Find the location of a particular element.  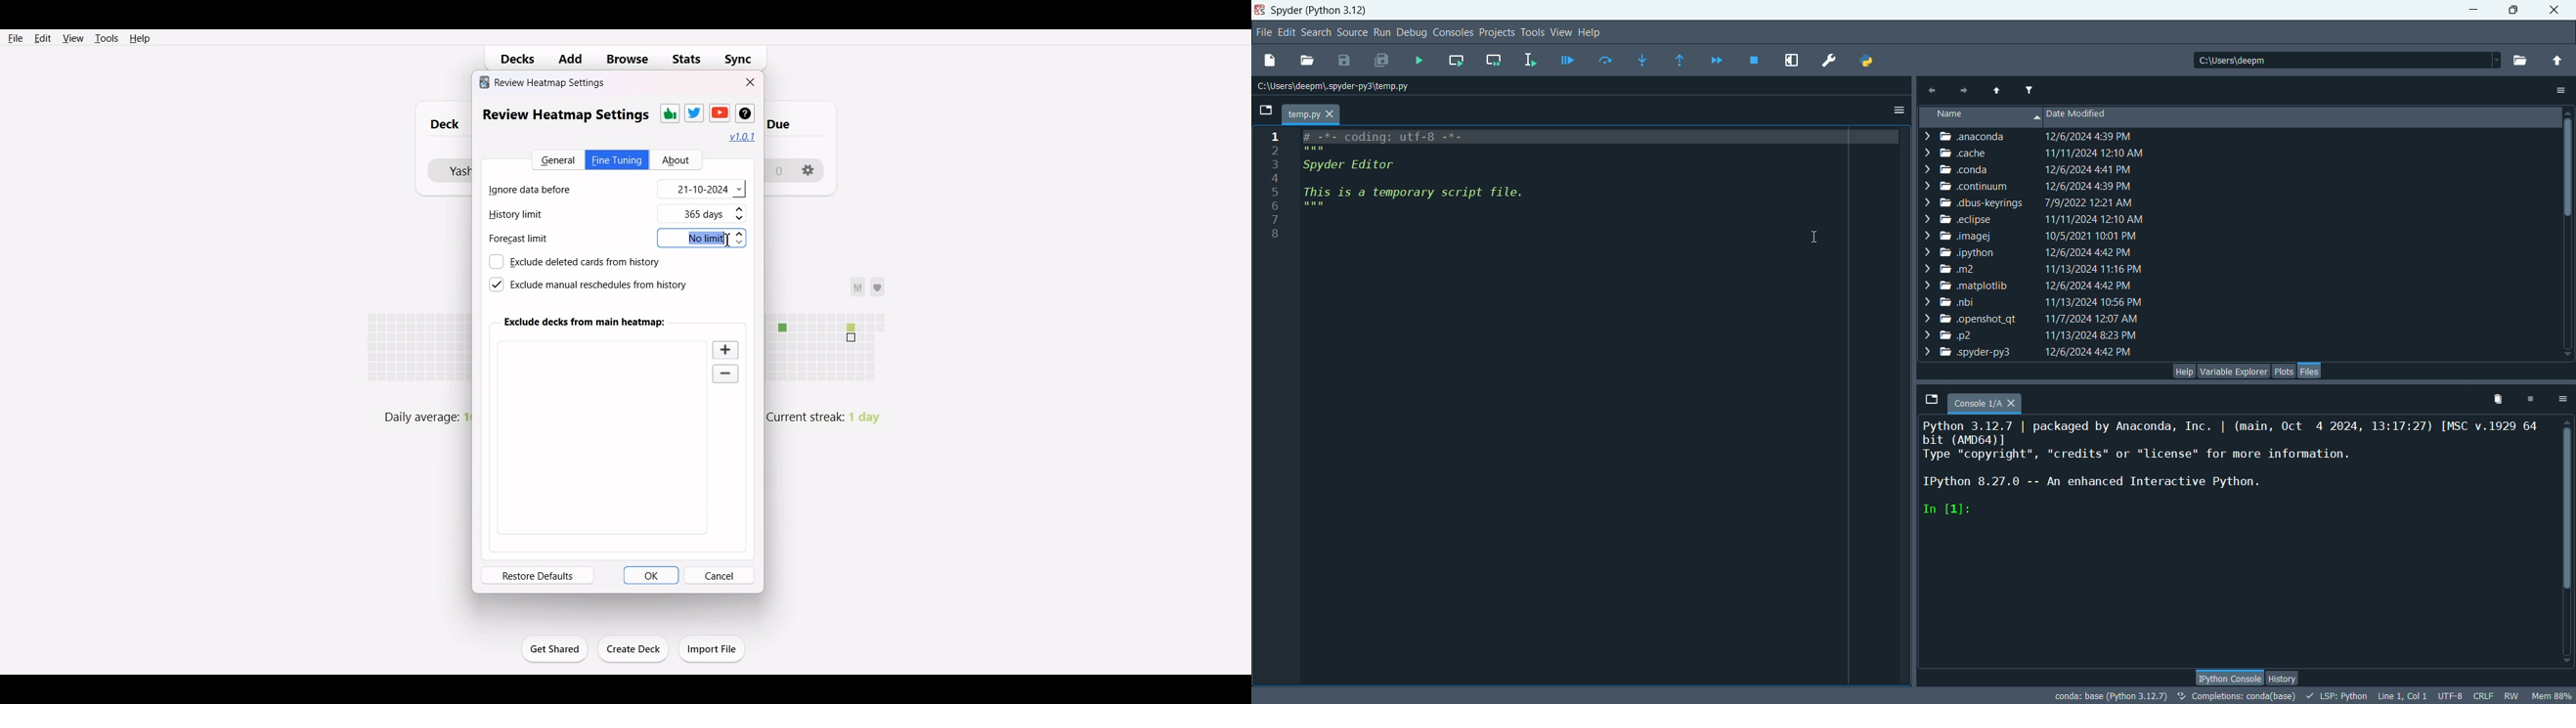

console is located at coordinates (1988, 399).